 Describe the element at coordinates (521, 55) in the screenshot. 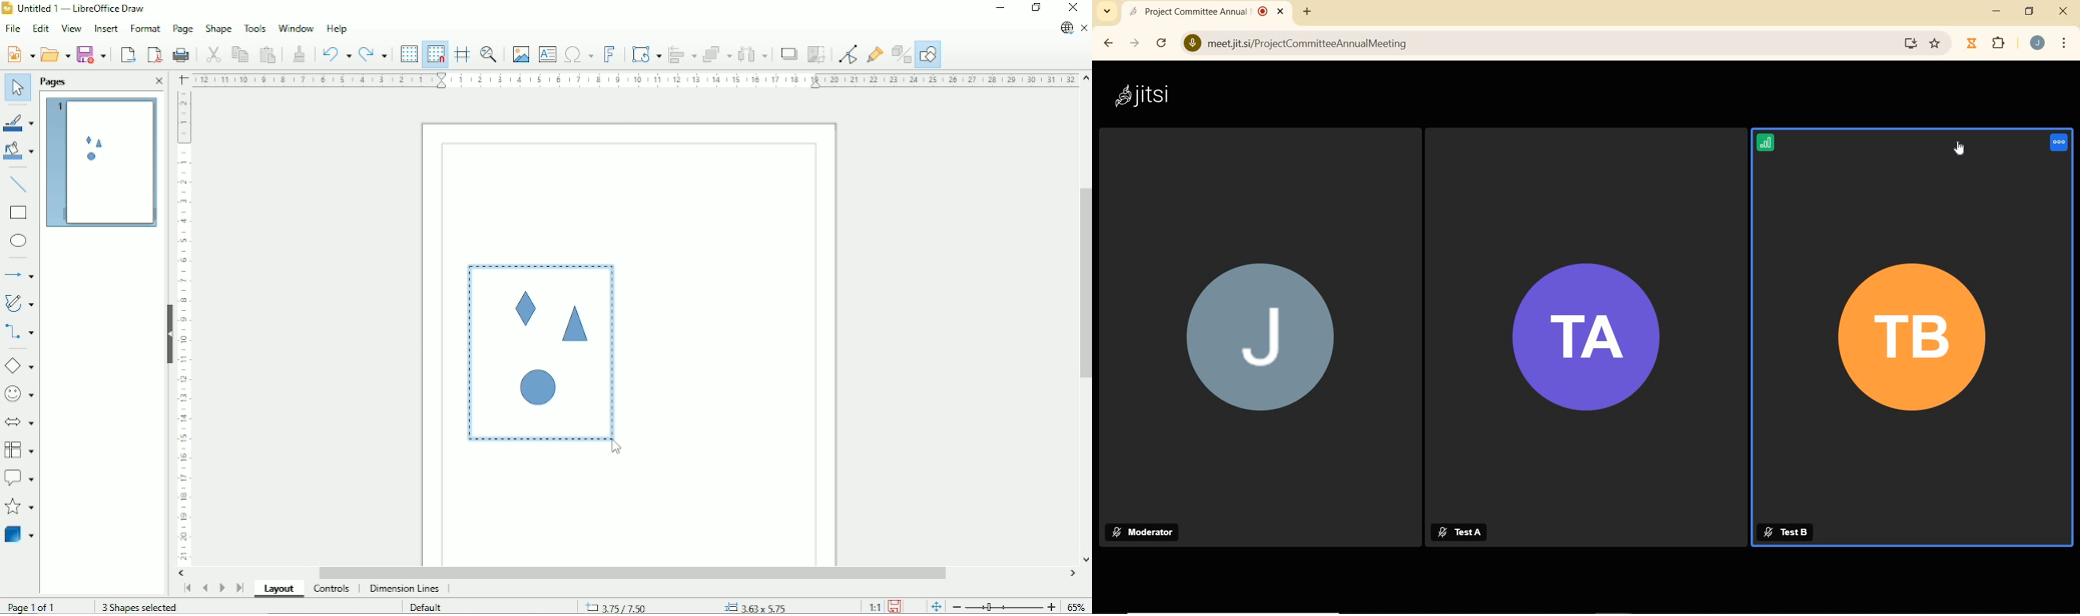

I see `Insert image` at that location.